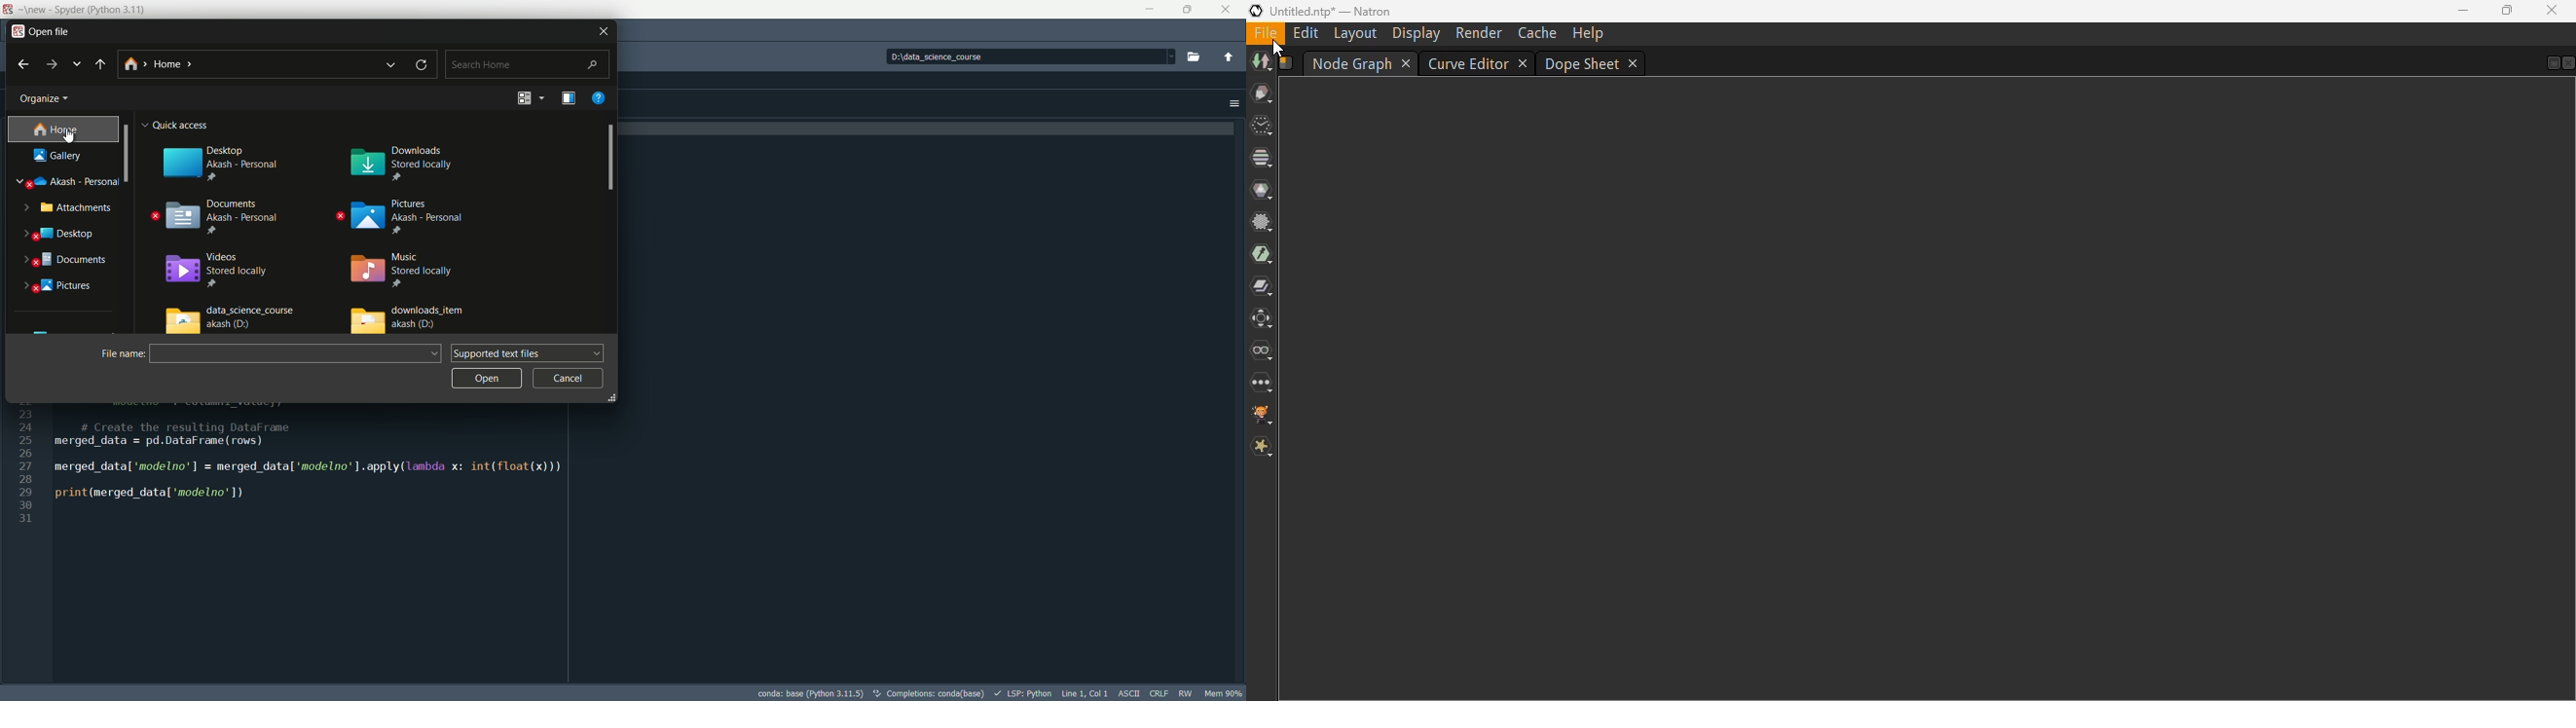 Image resolution: width=2576 pixels, height=728 pixels. What do you see at coordinates (23, 207) in the screenshot?
I see `expand` at bounding box center [23, 207].